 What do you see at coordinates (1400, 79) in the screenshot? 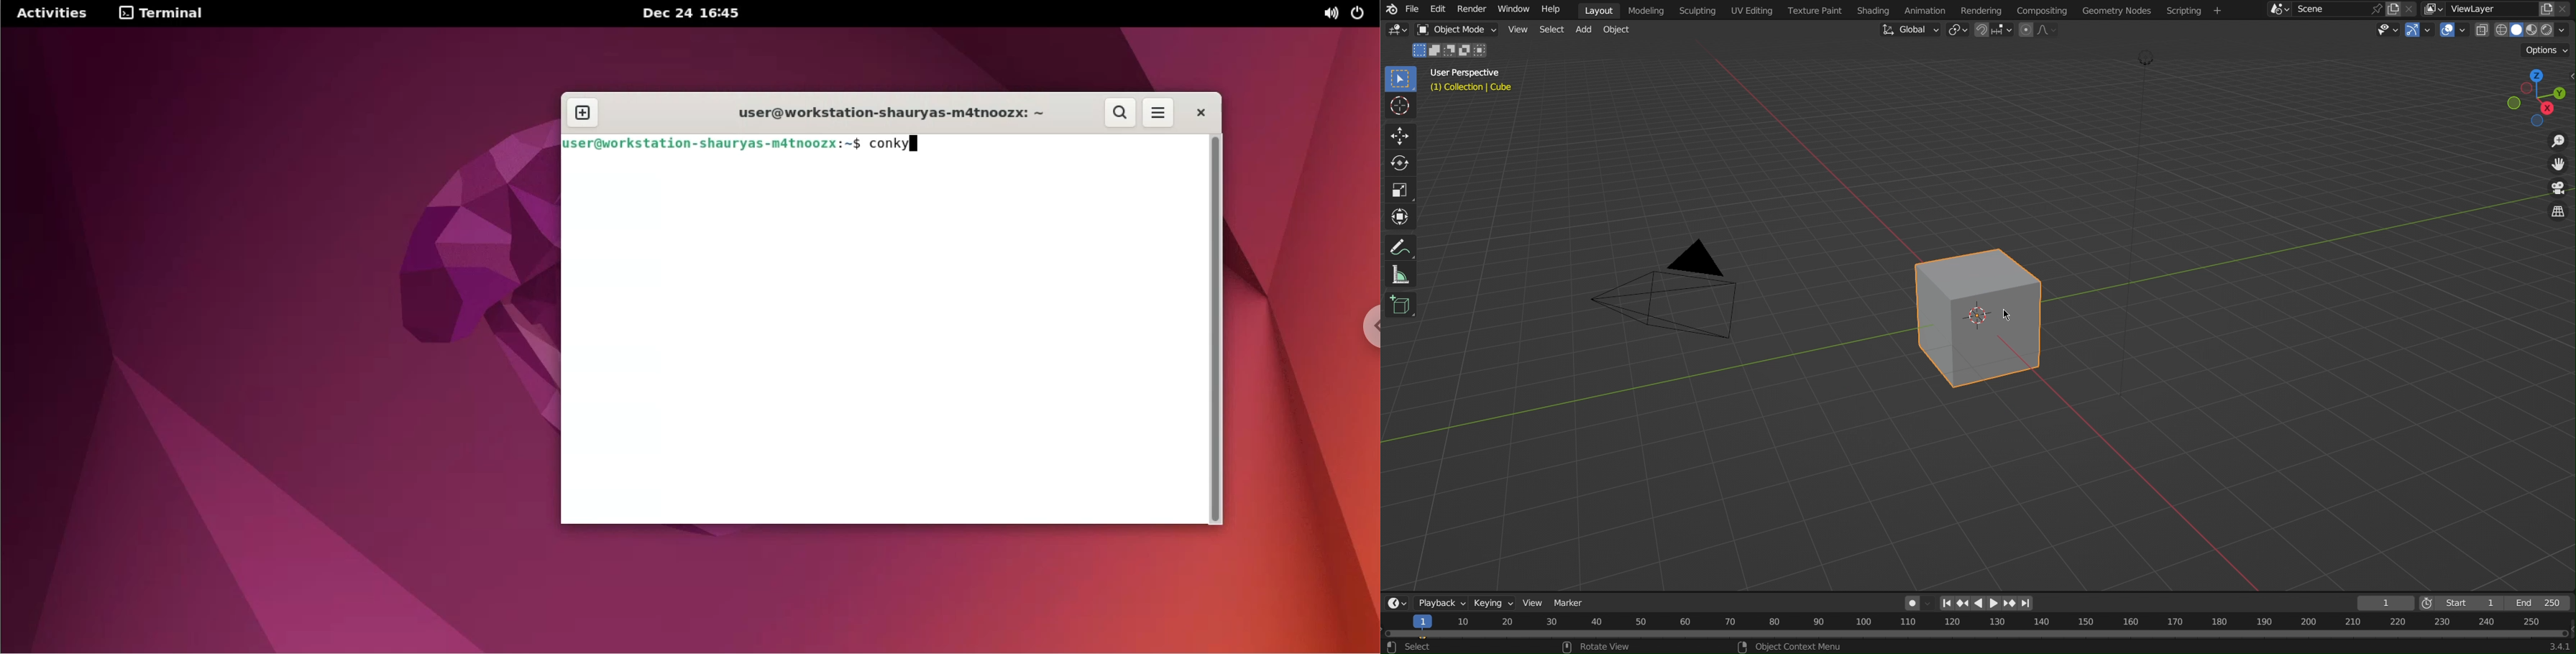
I see `Select Box` at bounding box center [1400, 79].